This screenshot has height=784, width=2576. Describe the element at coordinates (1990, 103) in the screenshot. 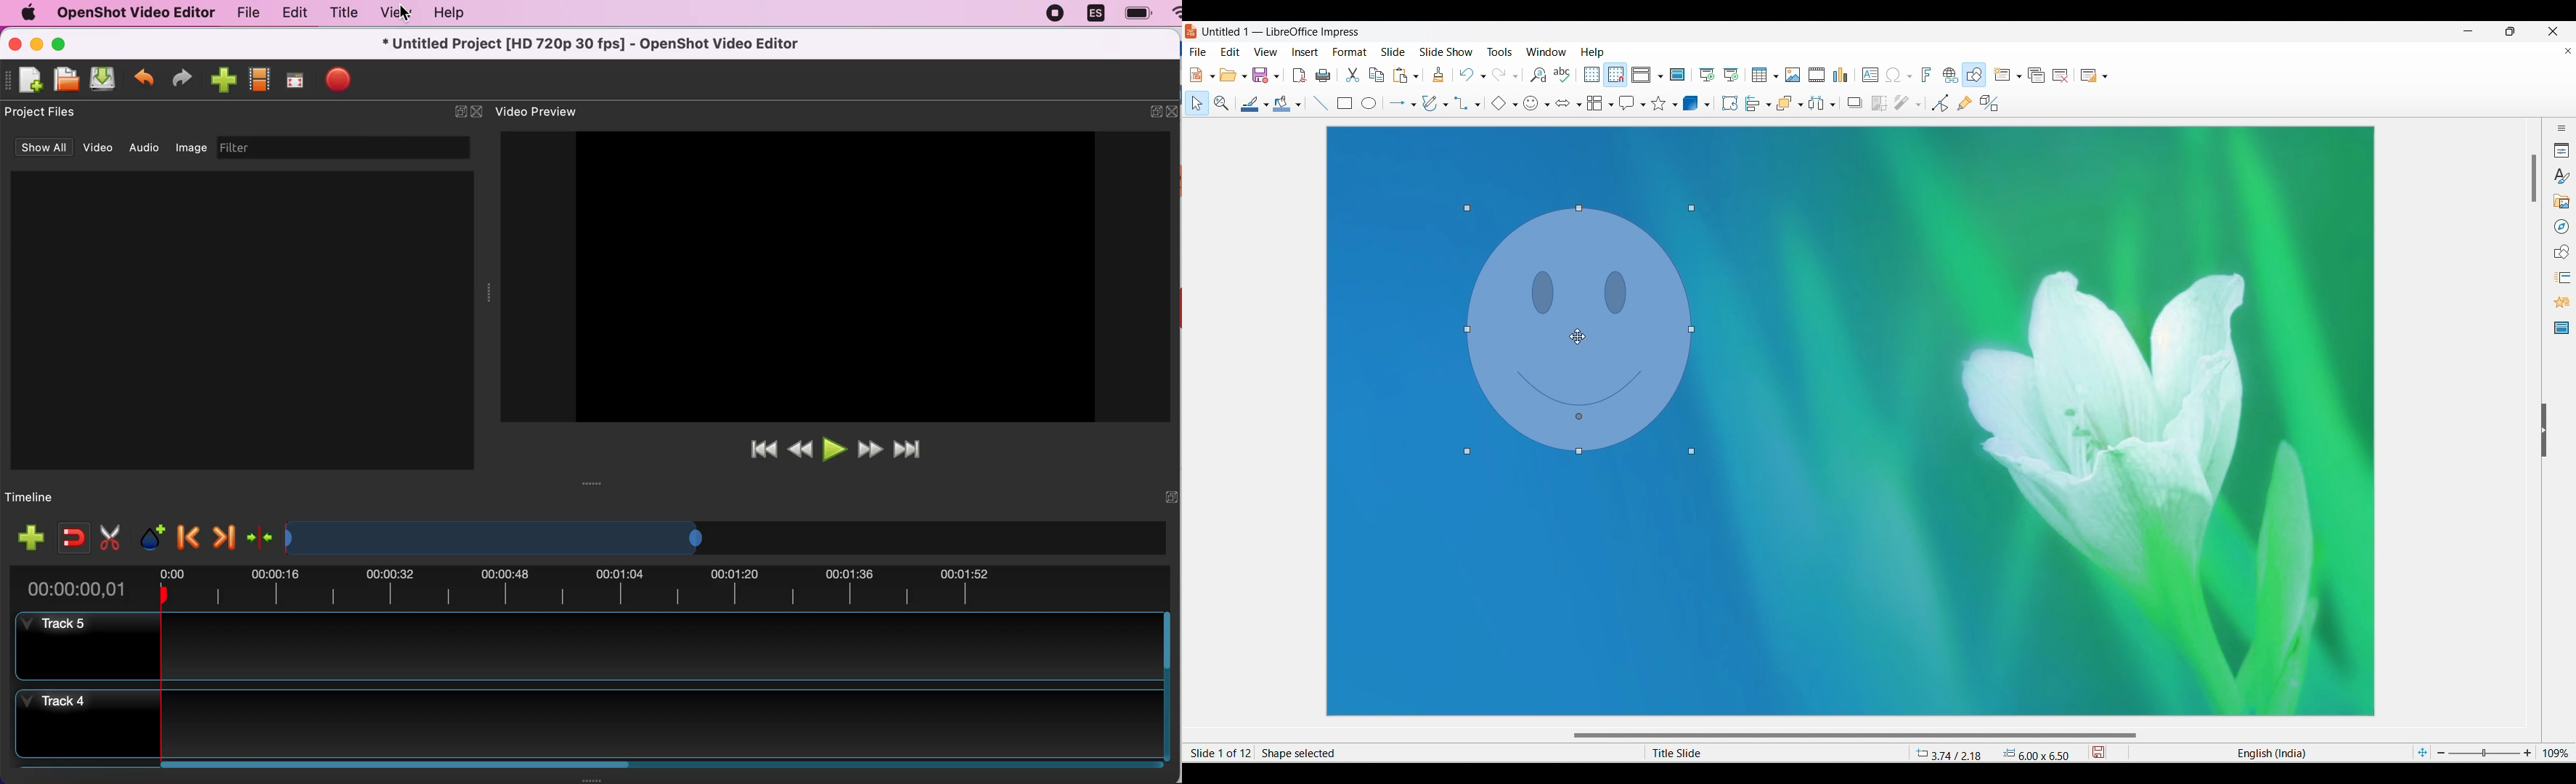

I see `Toggle extrusion` at that location.